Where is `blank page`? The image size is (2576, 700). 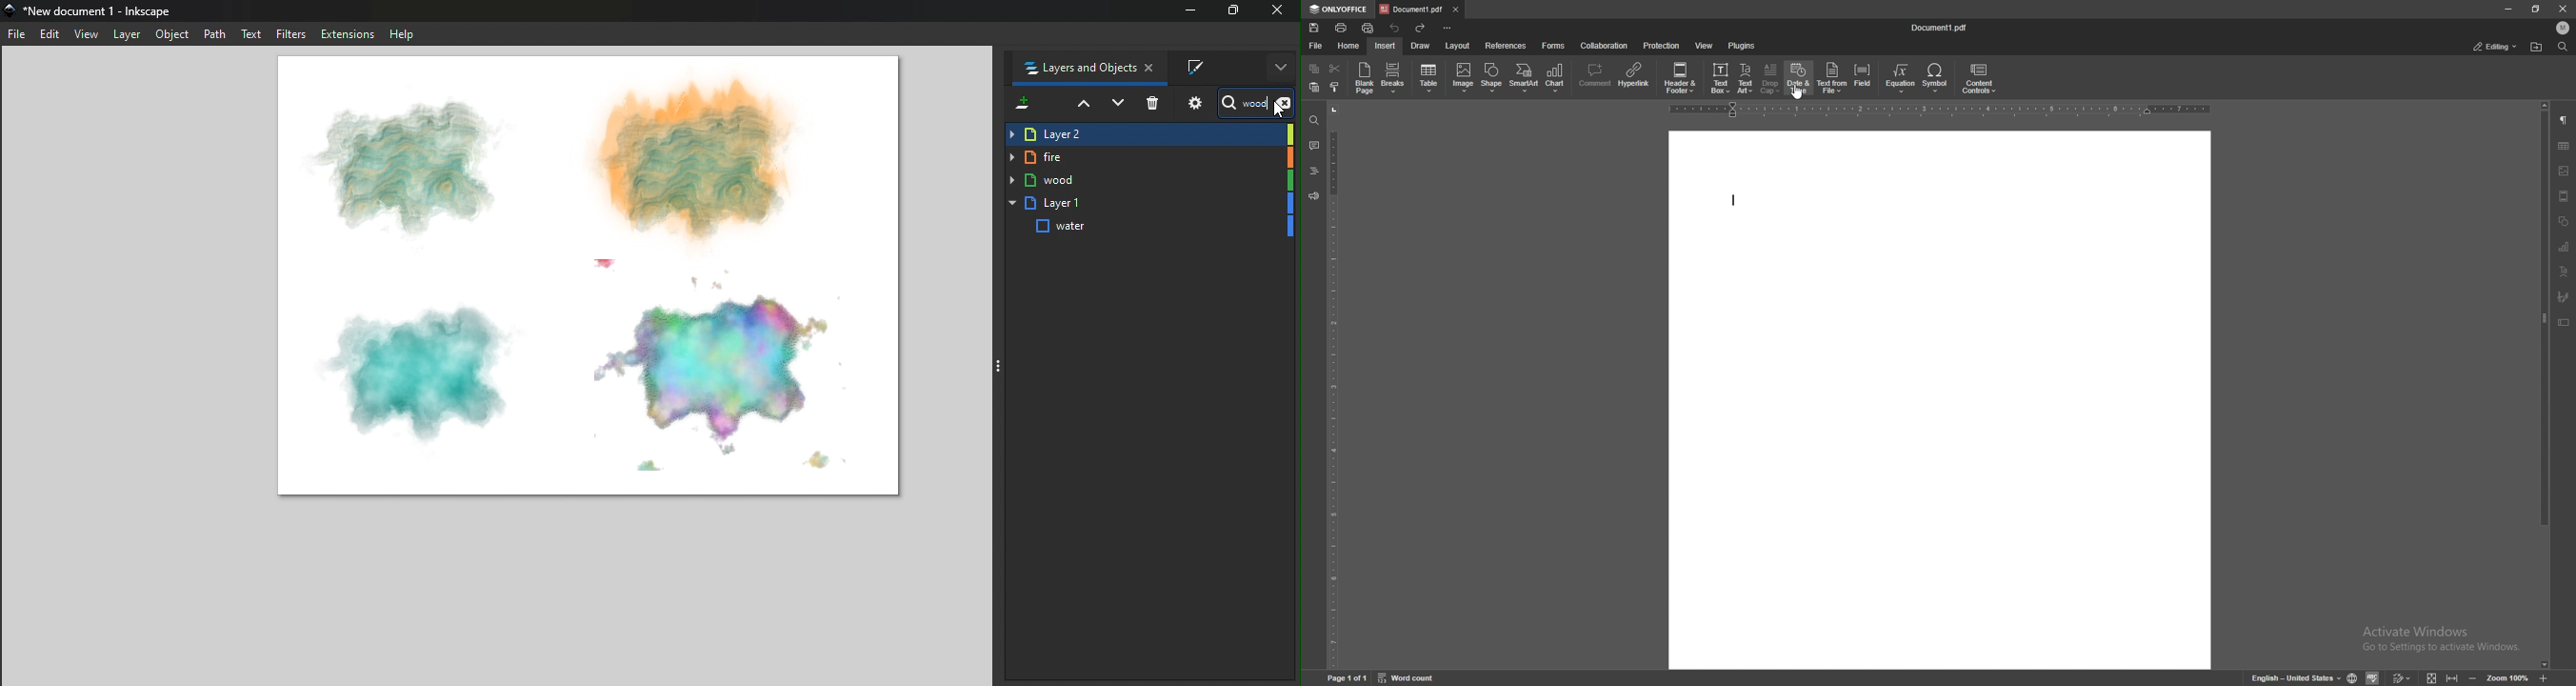 blank page is located at coordinates (1365, 78).